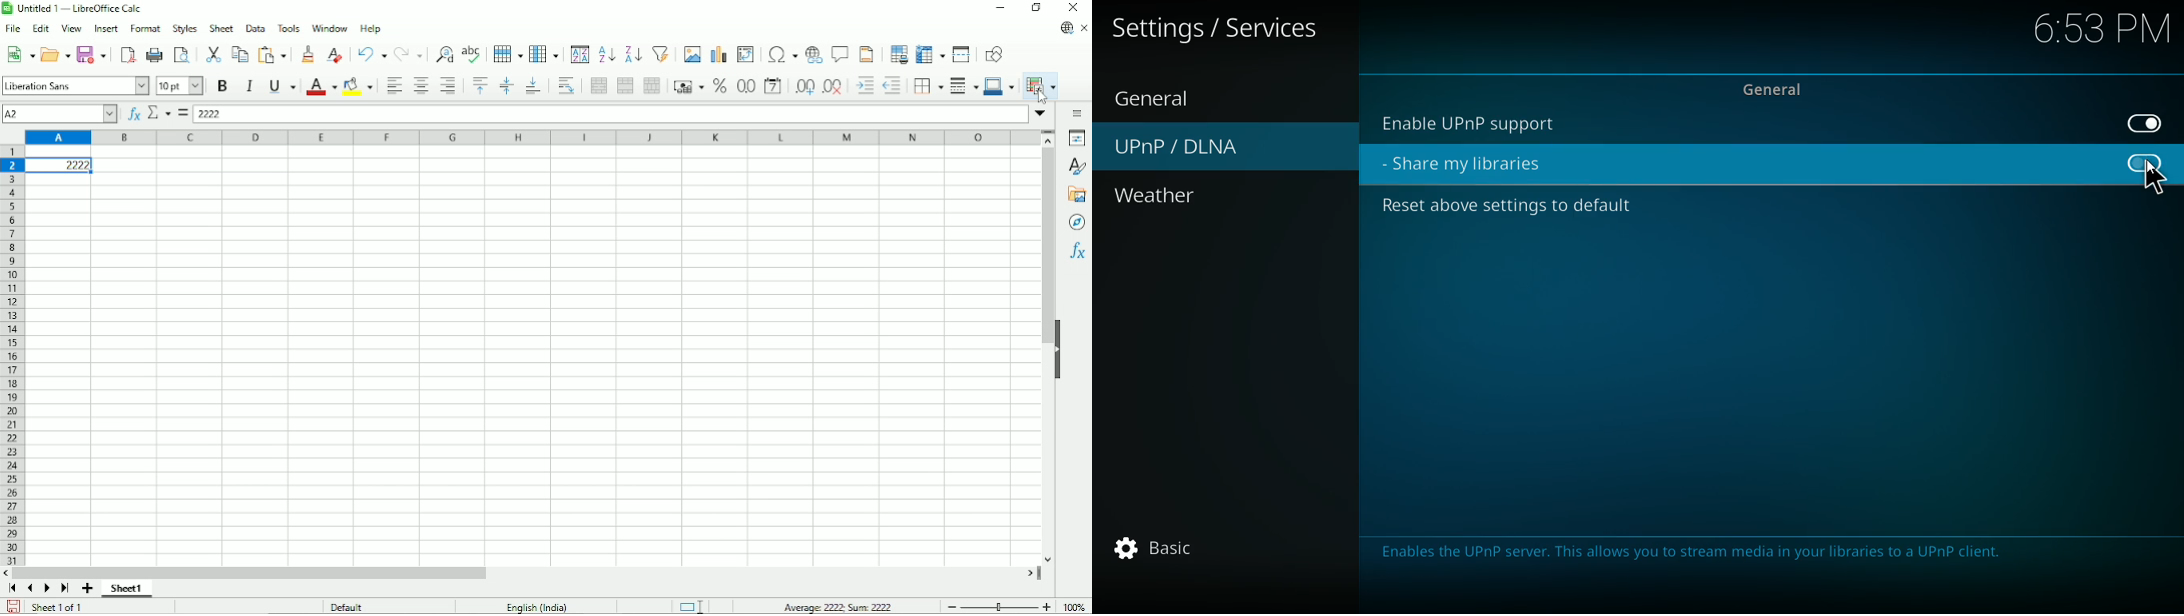  Describe the element at coordinates (134, 114) in the screenshot. I see `Function wizard` at that location.